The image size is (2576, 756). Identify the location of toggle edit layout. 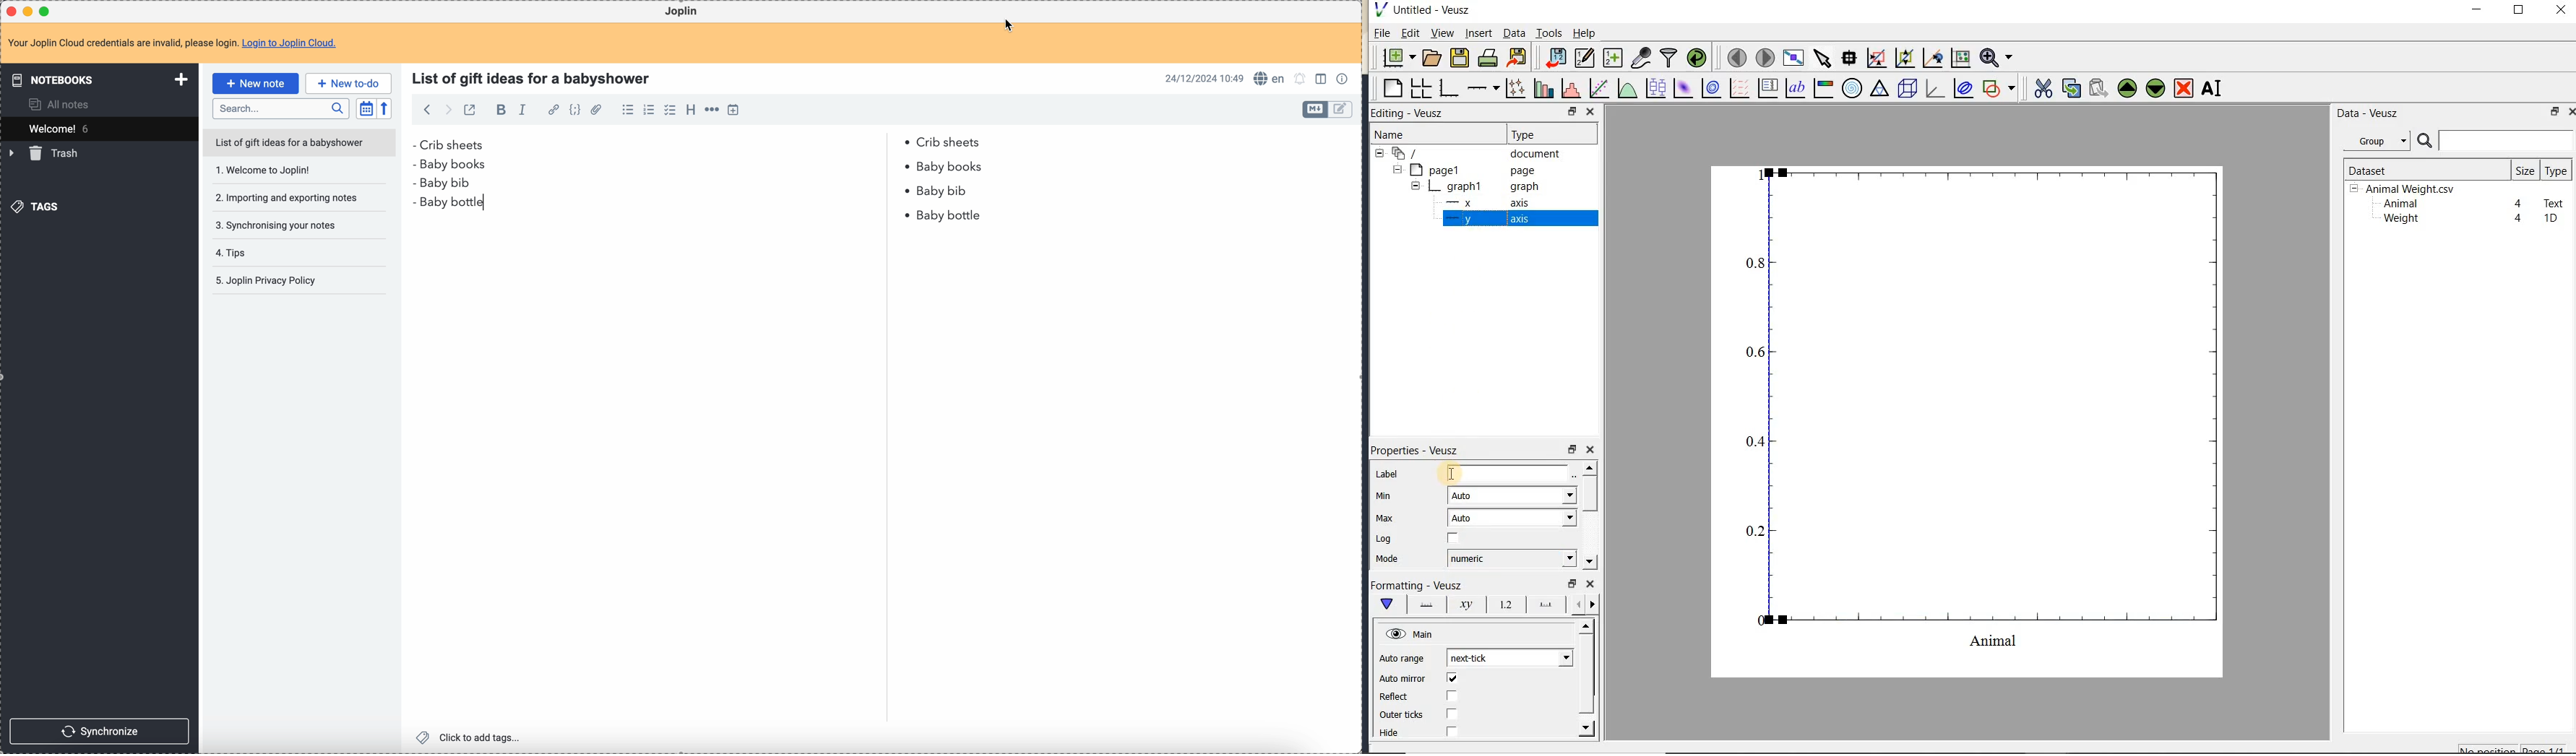
(1342, 109).